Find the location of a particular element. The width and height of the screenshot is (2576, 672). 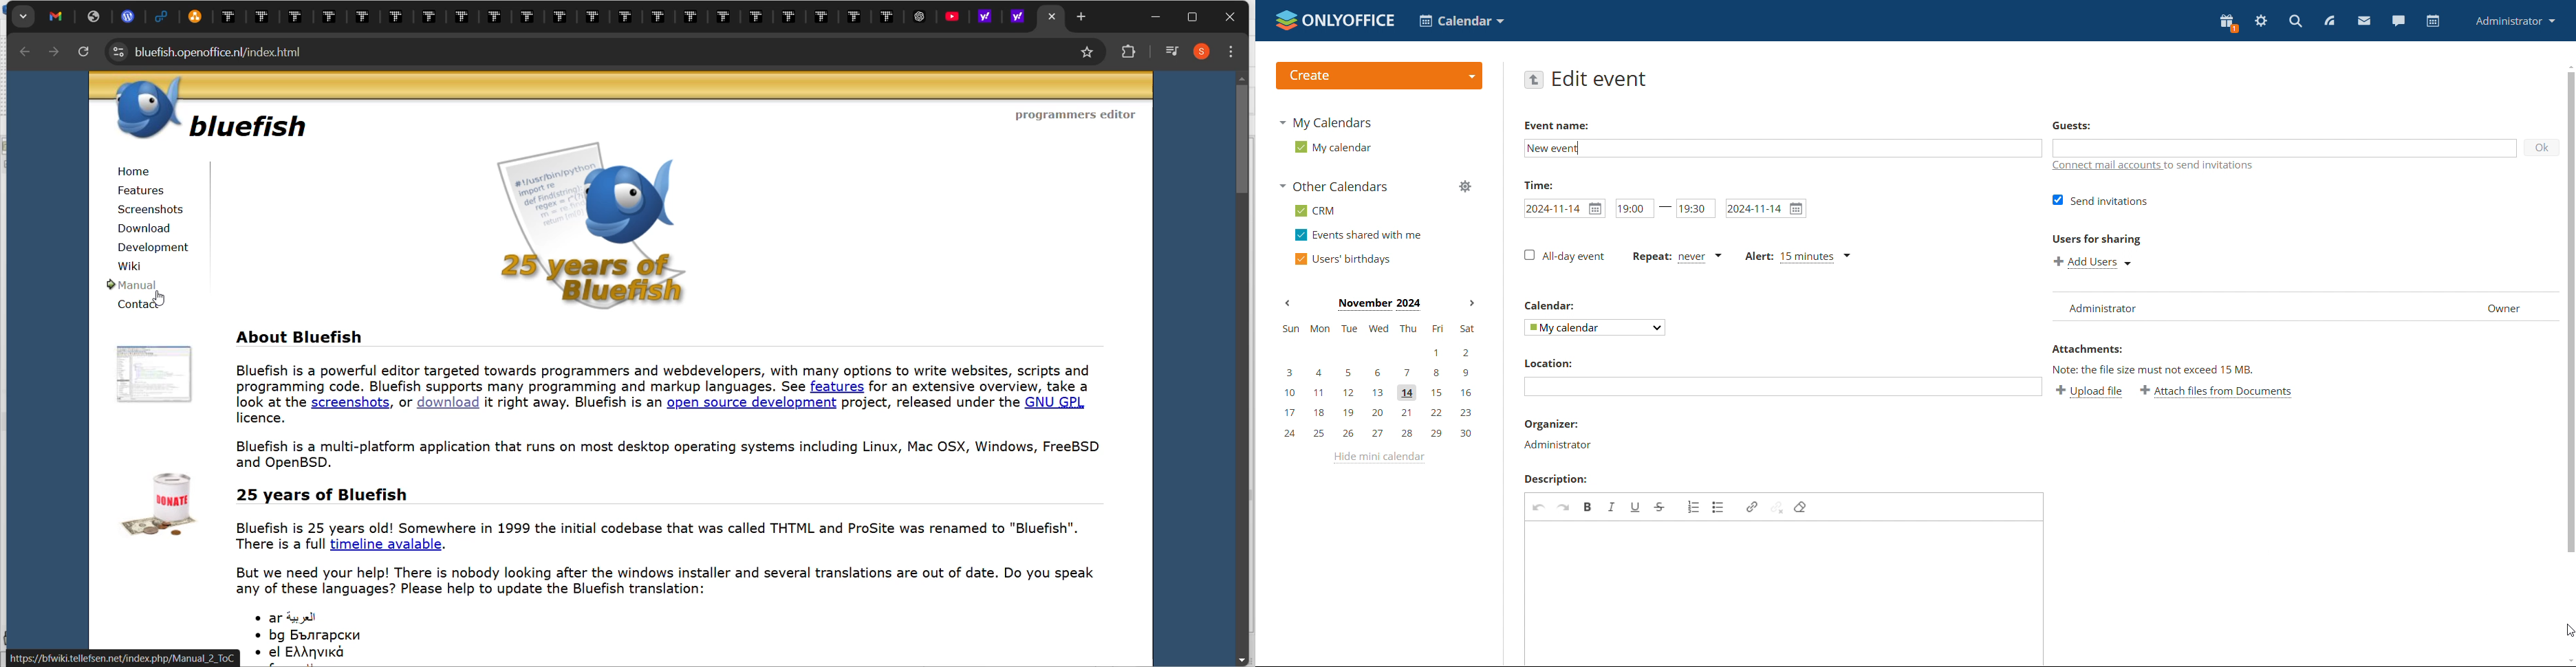

close is located at coordinates (1230, 18).